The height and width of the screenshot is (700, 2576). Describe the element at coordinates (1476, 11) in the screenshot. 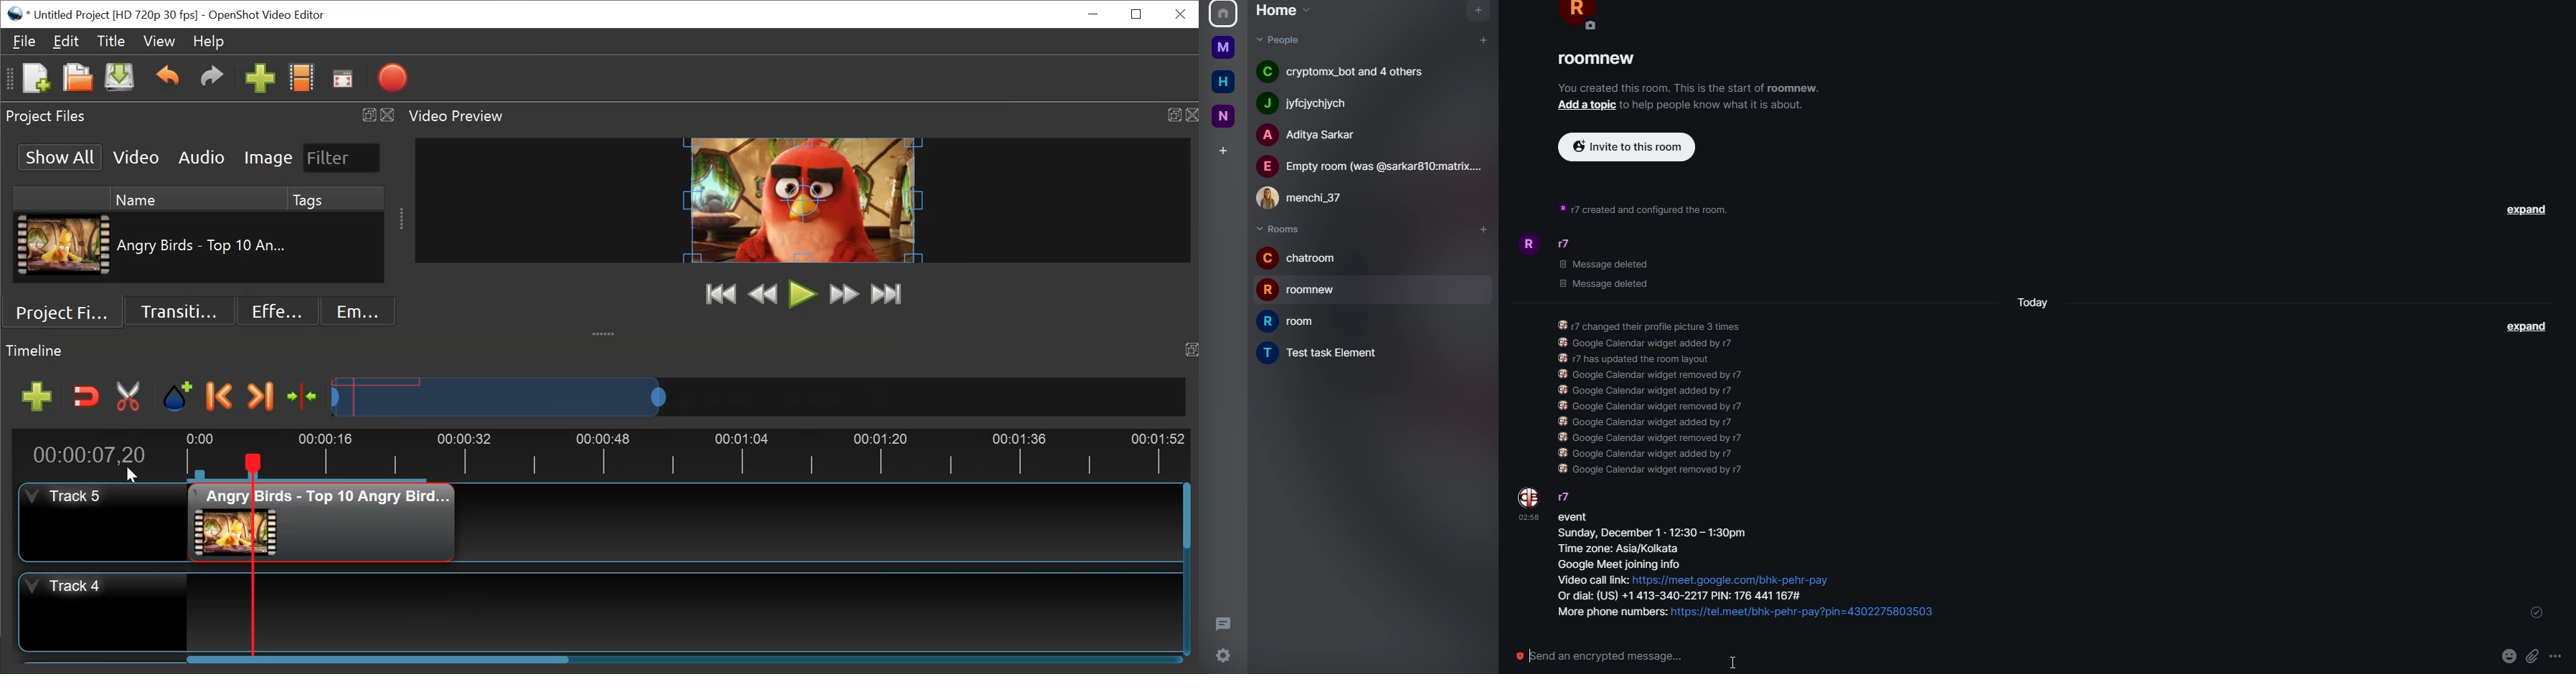

I see `navigator` at that location.